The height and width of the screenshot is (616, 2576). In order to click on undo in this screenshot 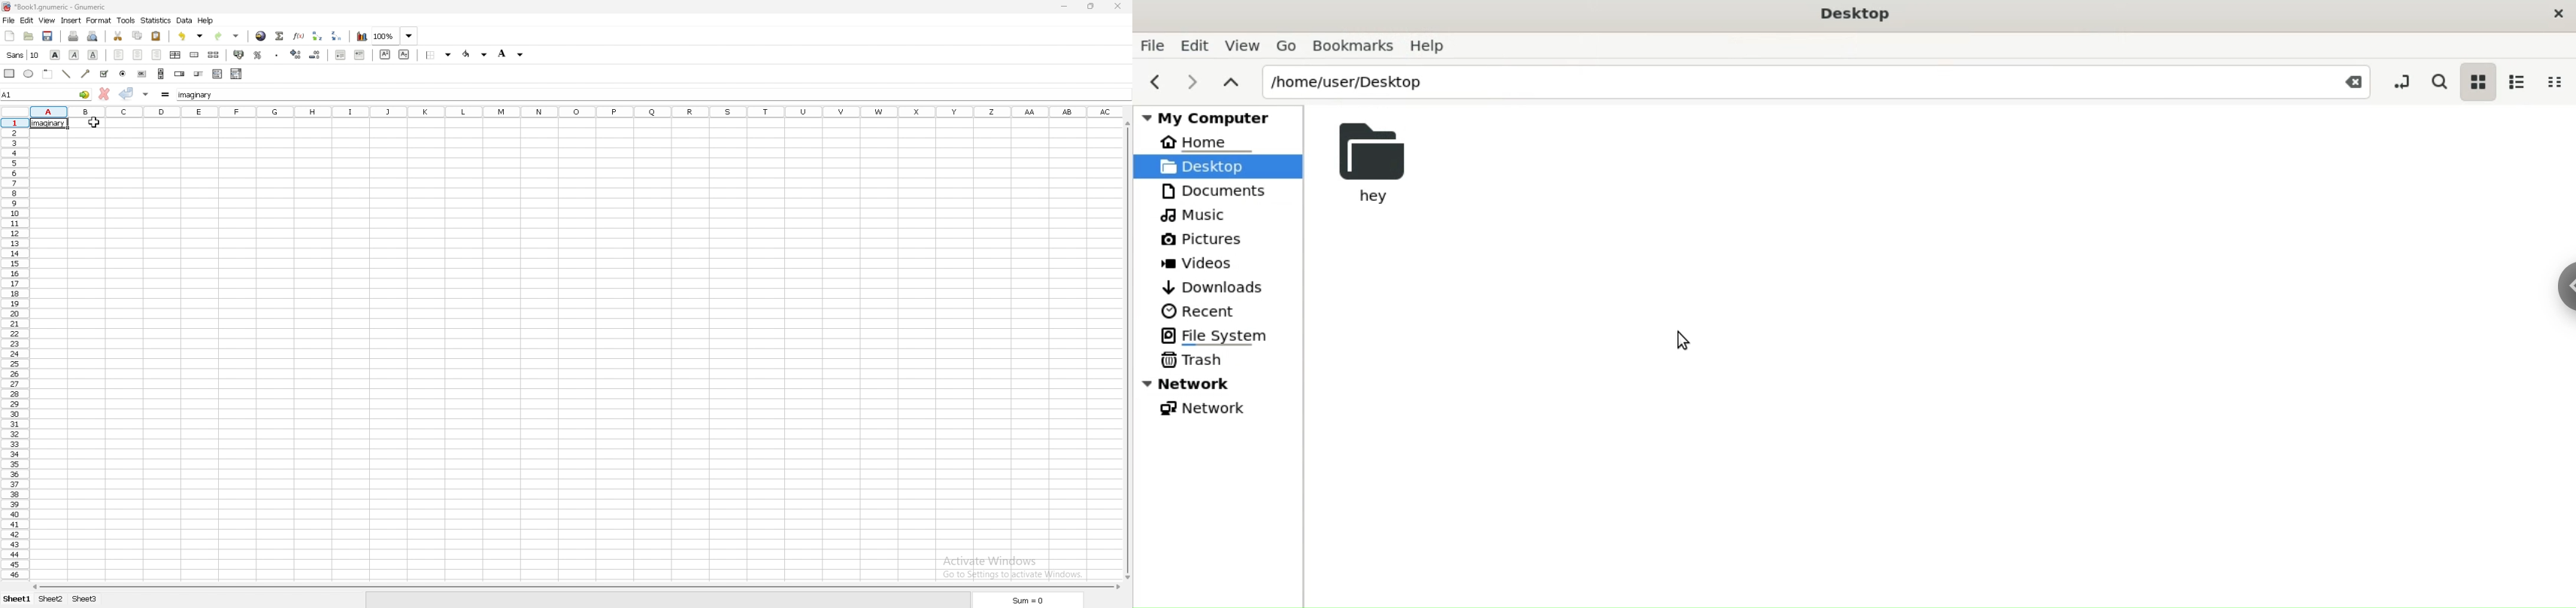, I will do `click(191, 36)`.